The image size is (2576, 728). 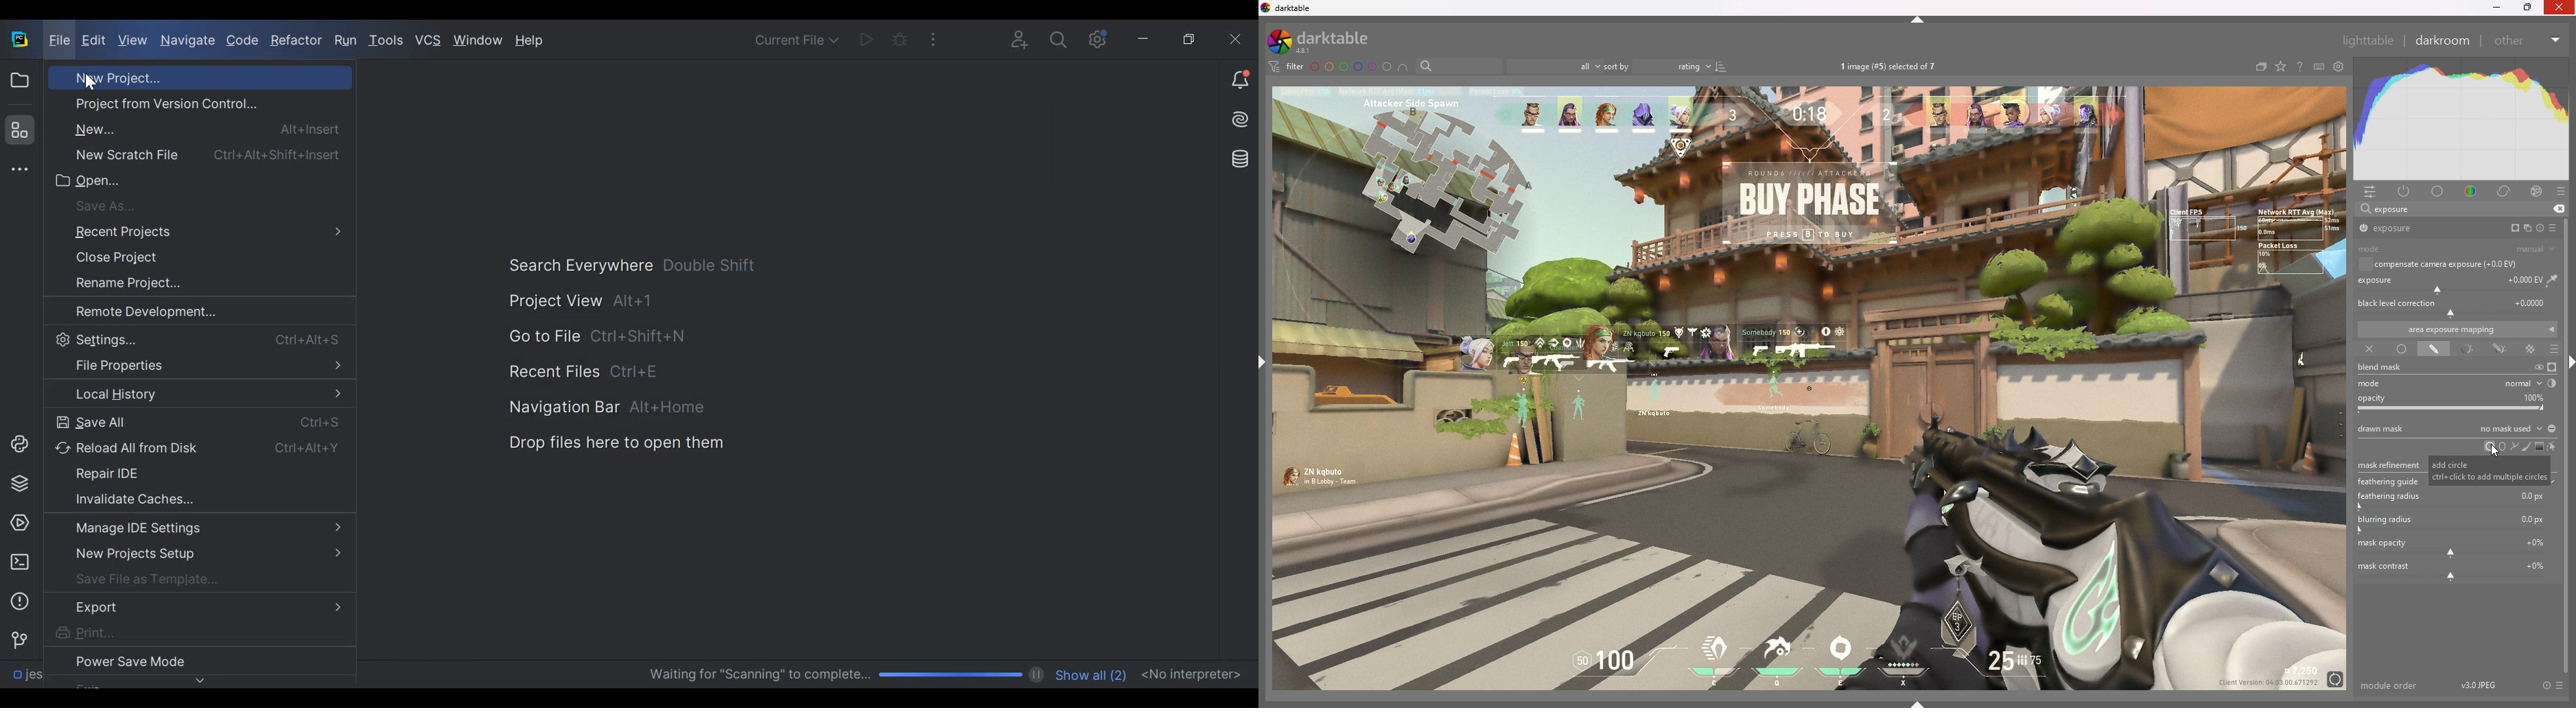 I want to click on Code with me, so click(x=1021, y=42).